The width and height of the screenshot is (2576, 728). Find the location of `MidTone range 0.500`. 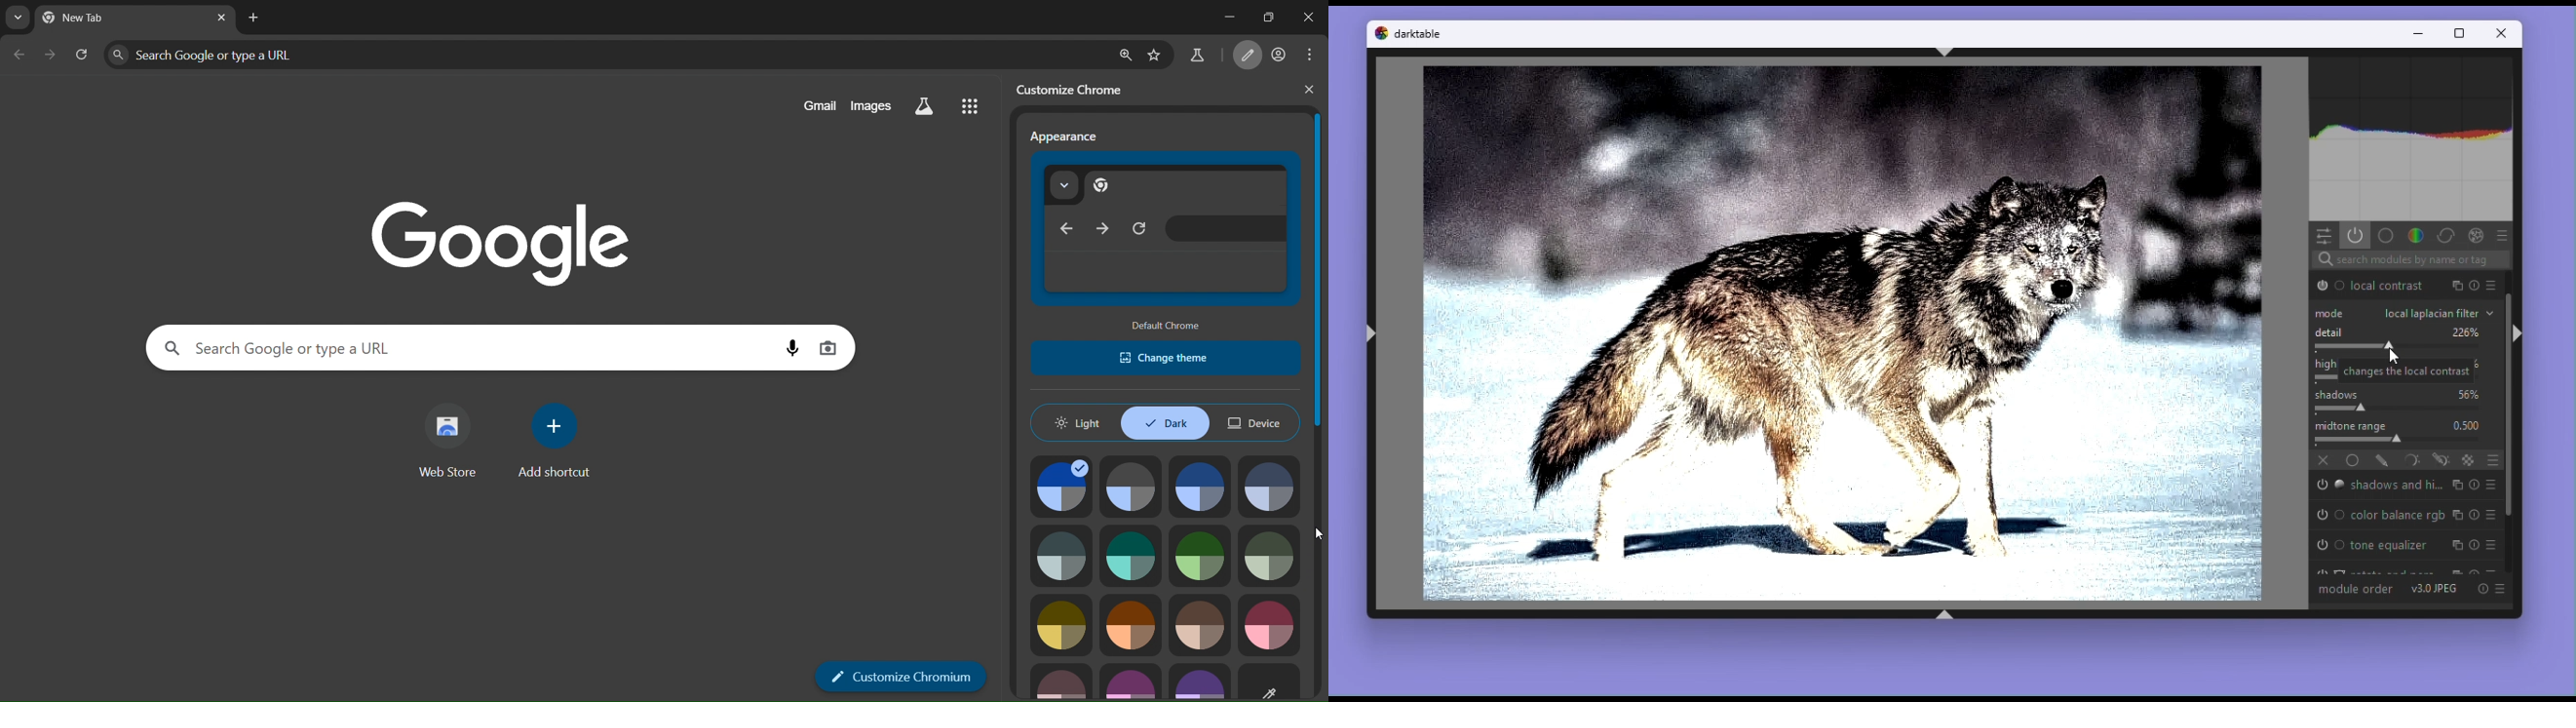

MidTone range 0.500 is located at coordinates (2405, 427).